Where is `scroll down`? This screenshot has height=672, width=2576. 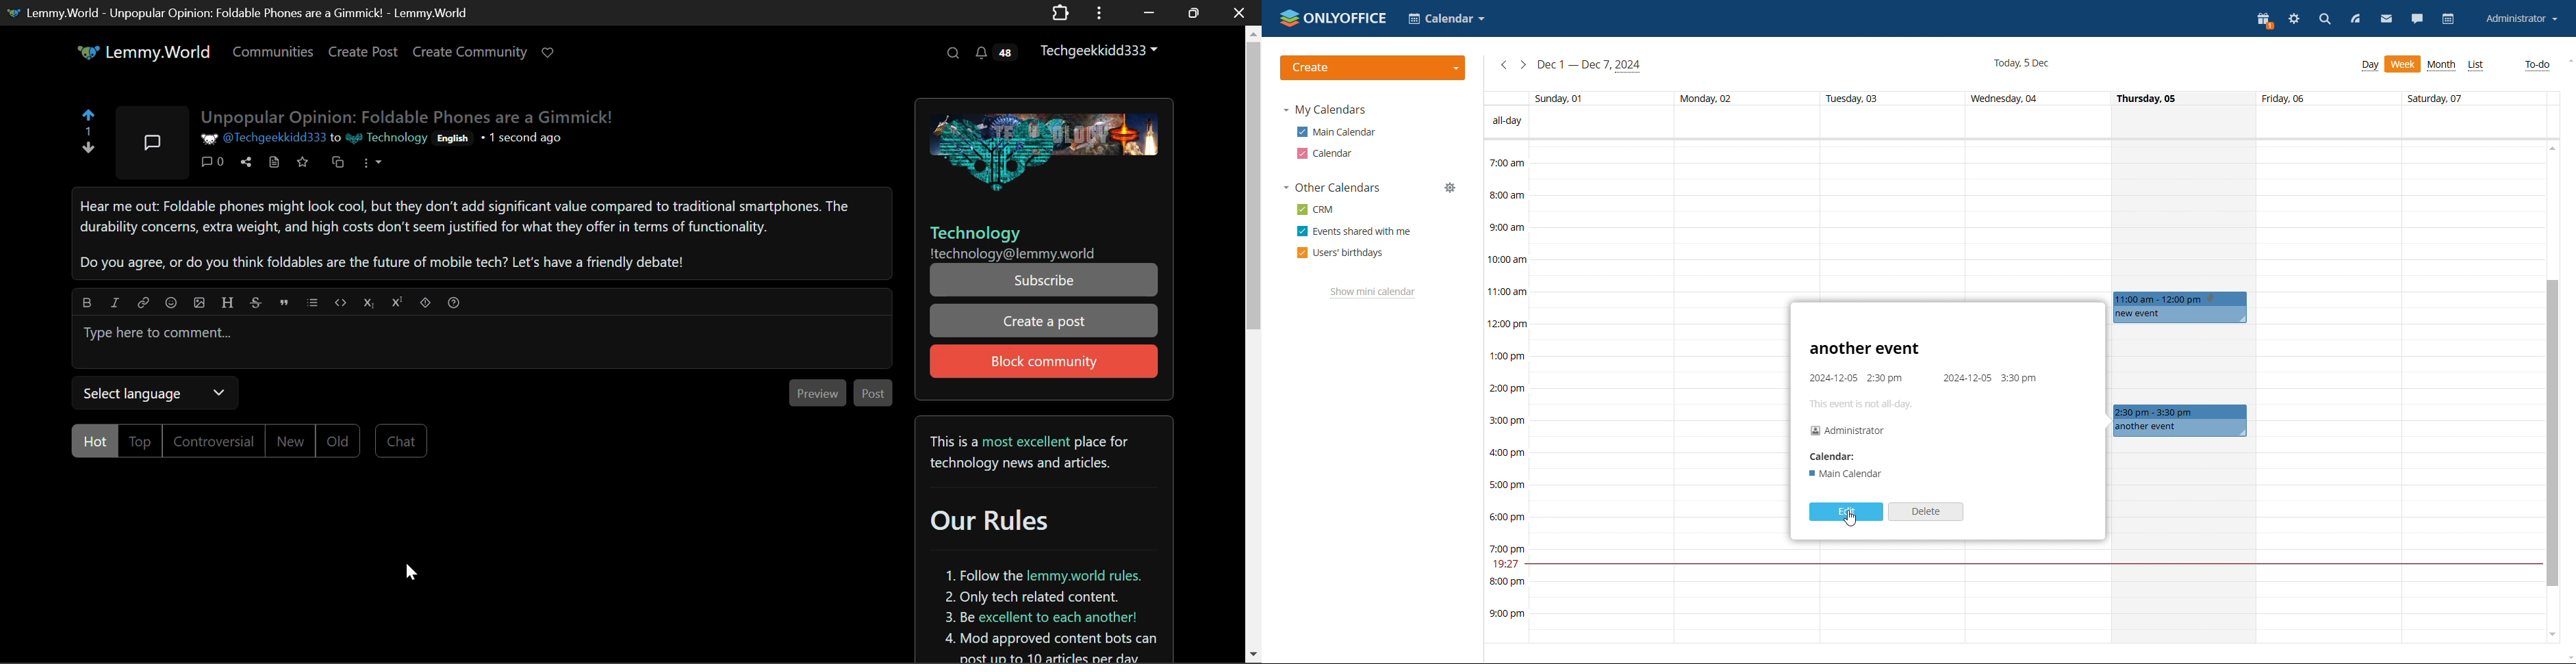 scroll down is located at coordinates (2551, 634).